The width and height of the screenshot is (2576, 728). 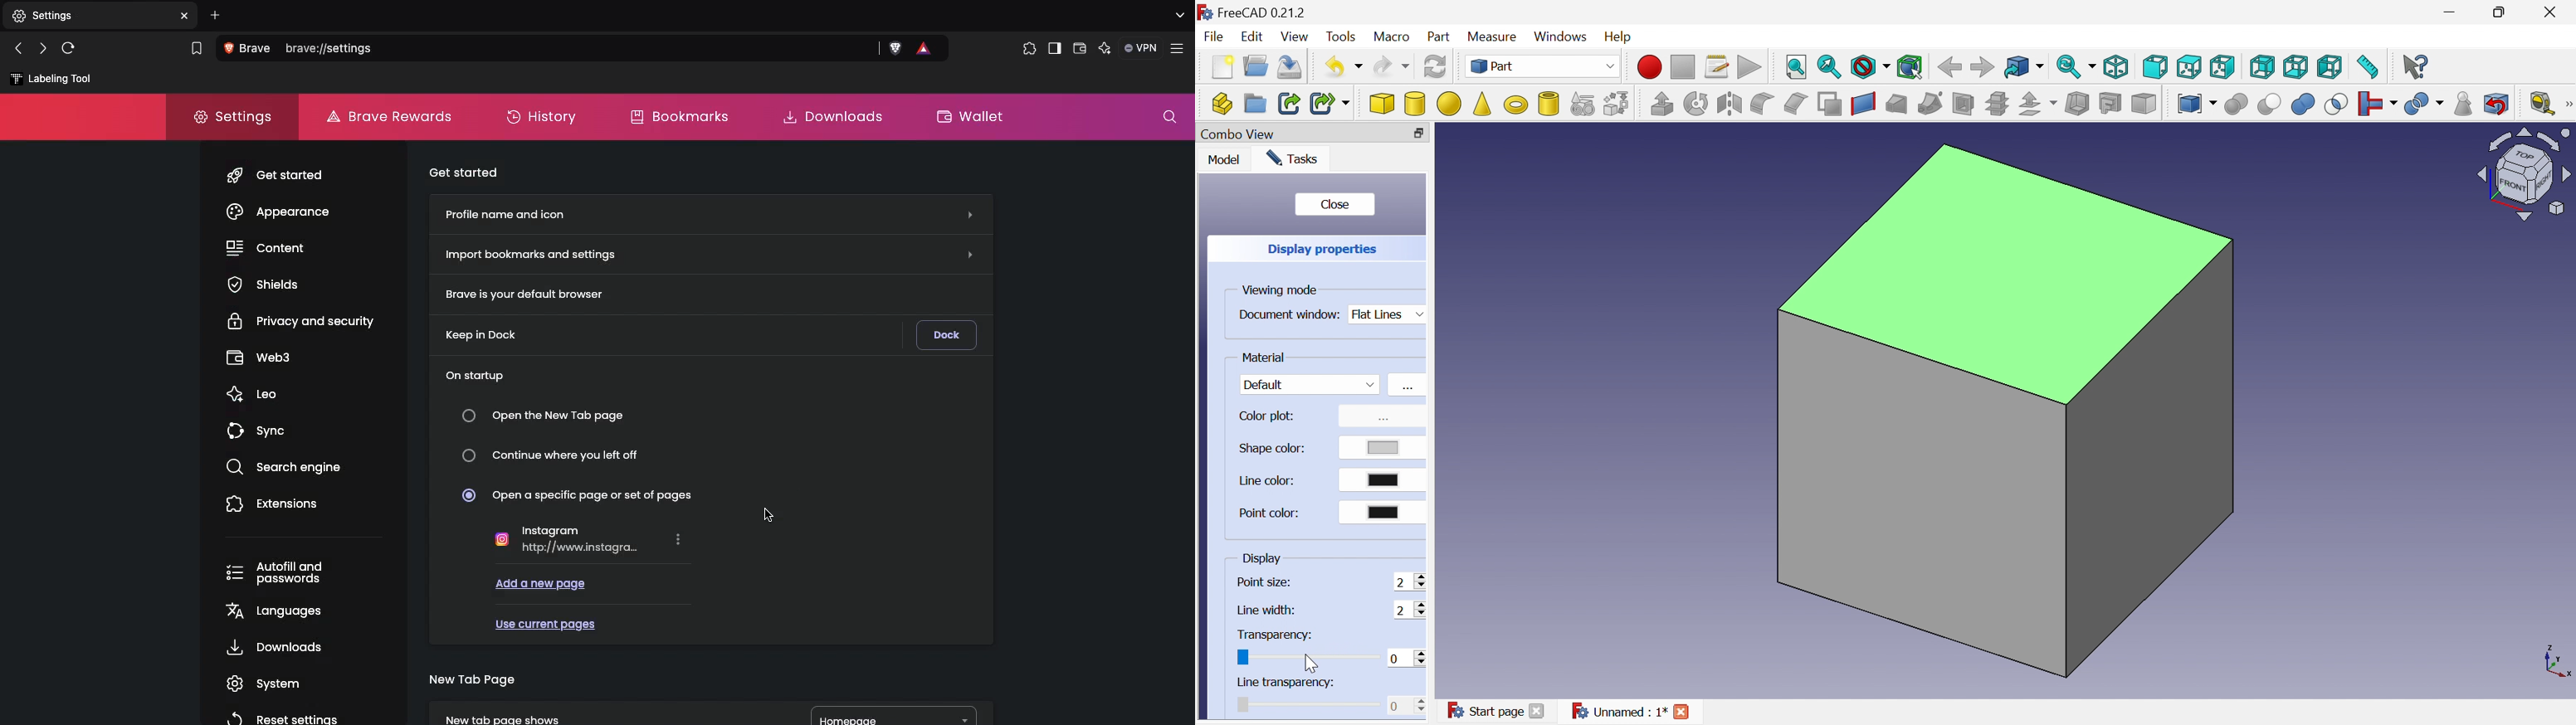 I want to click on Tools, so click(x=1342, y=37).